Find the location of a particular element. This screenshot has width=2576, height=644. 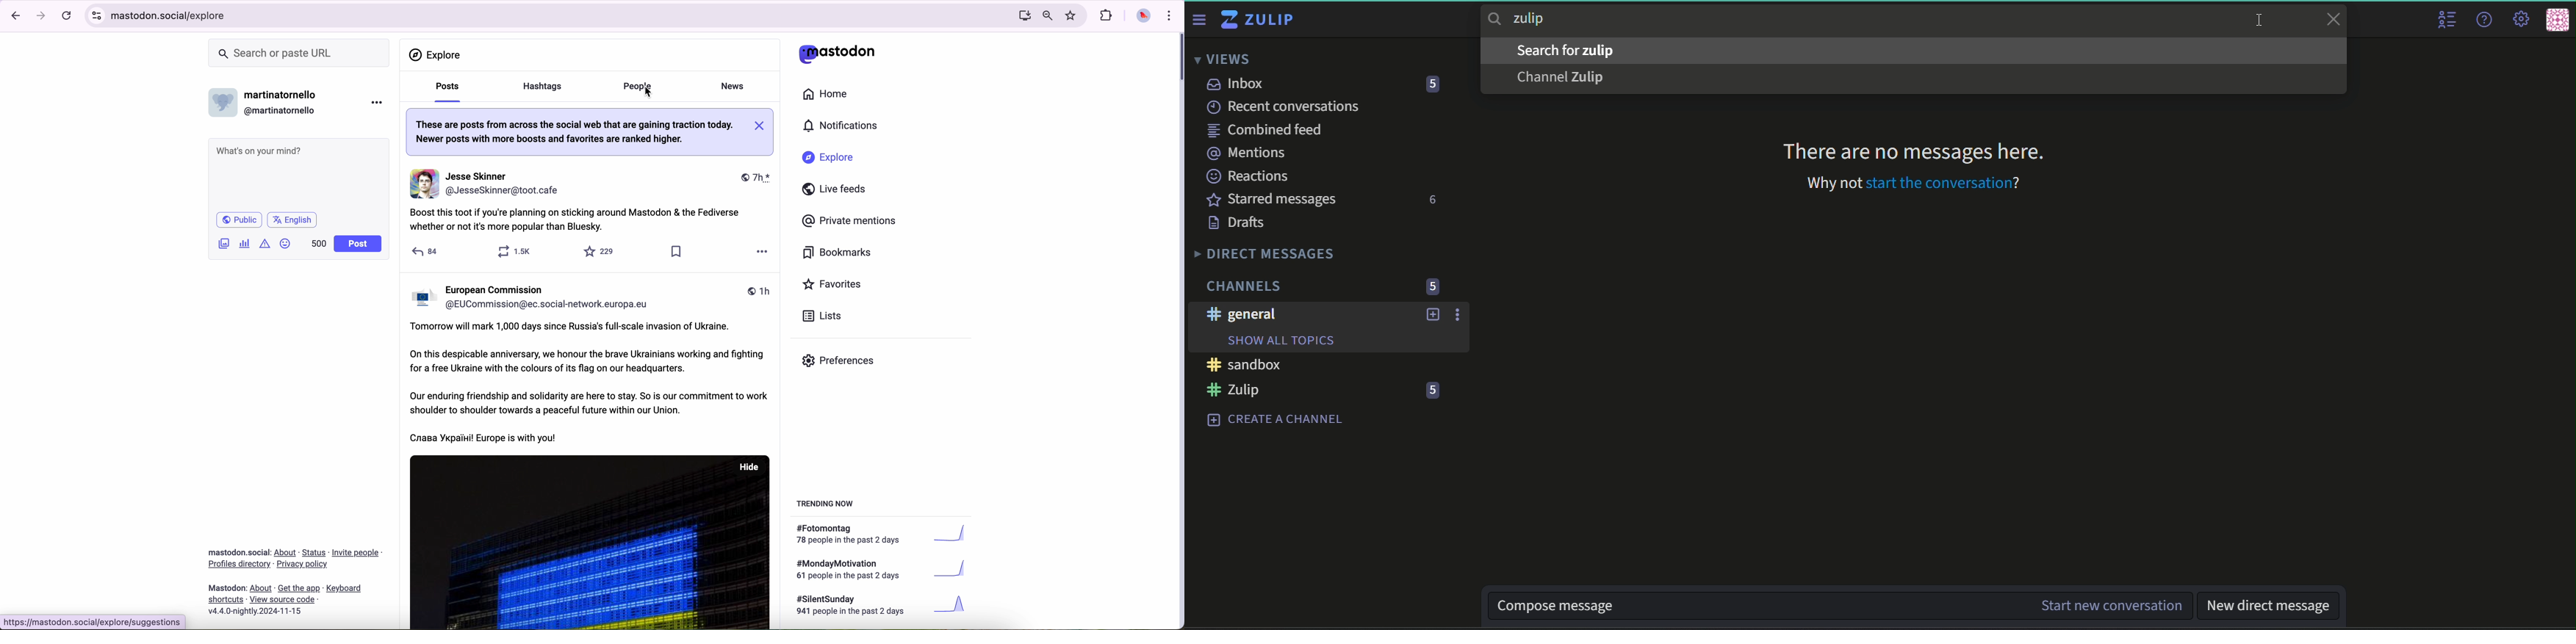

click on explore button is located at coordinates (831, 162).